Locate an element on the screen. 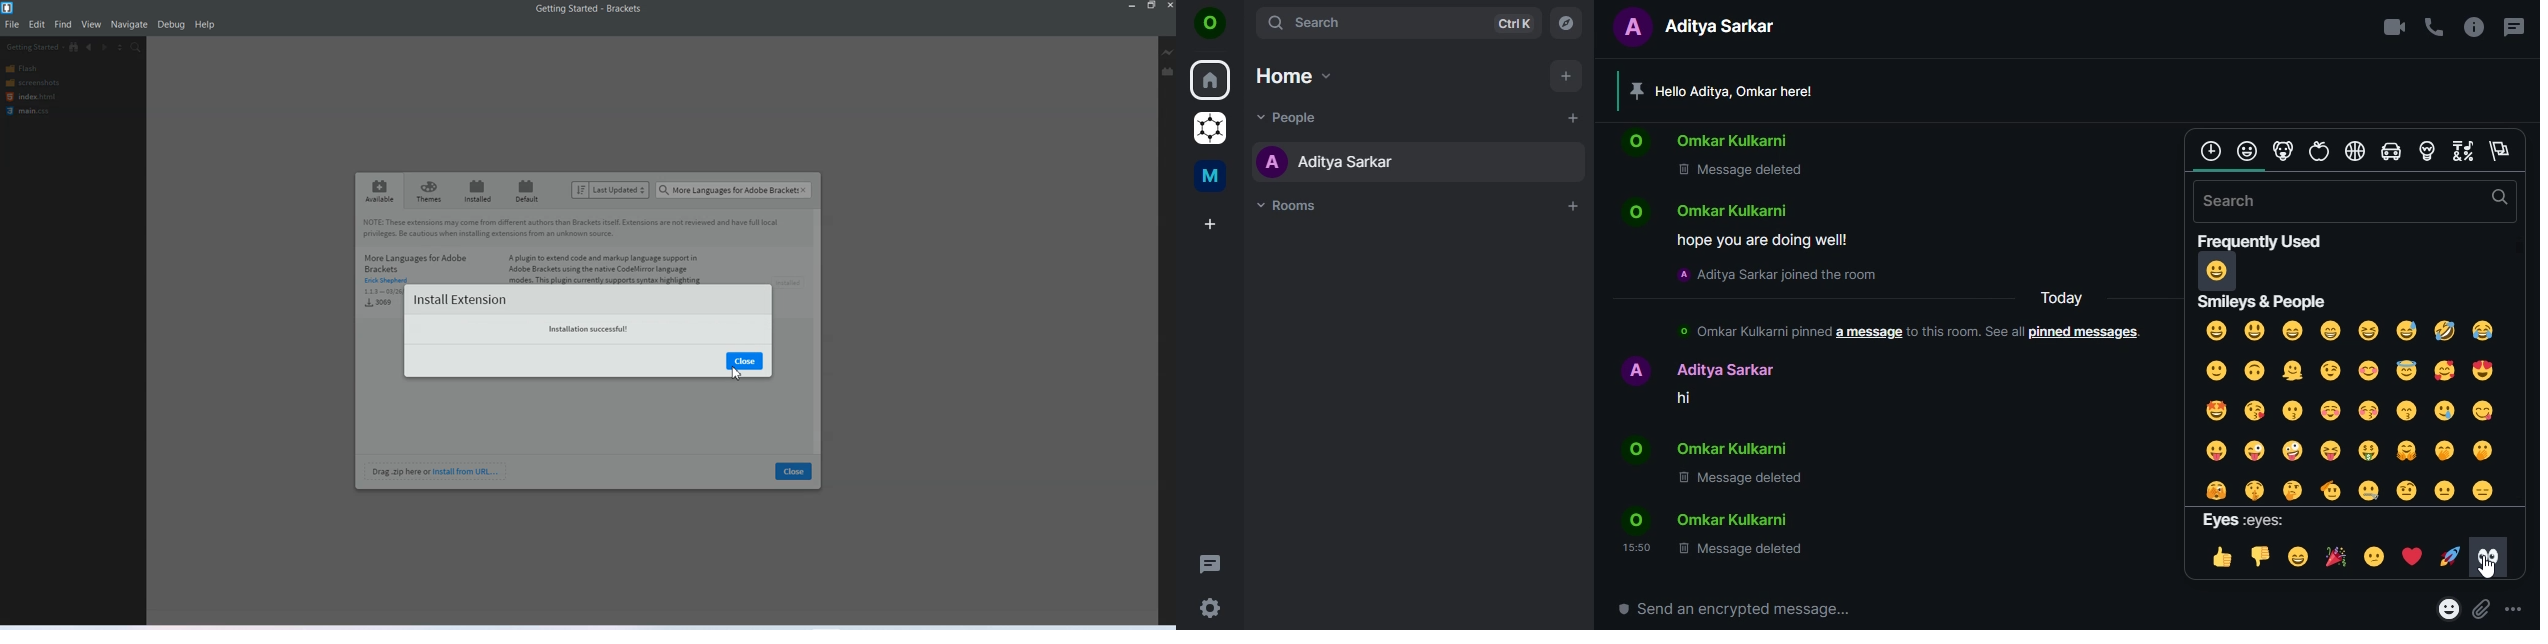  animal and nature is located at coordinates (2285, 151).